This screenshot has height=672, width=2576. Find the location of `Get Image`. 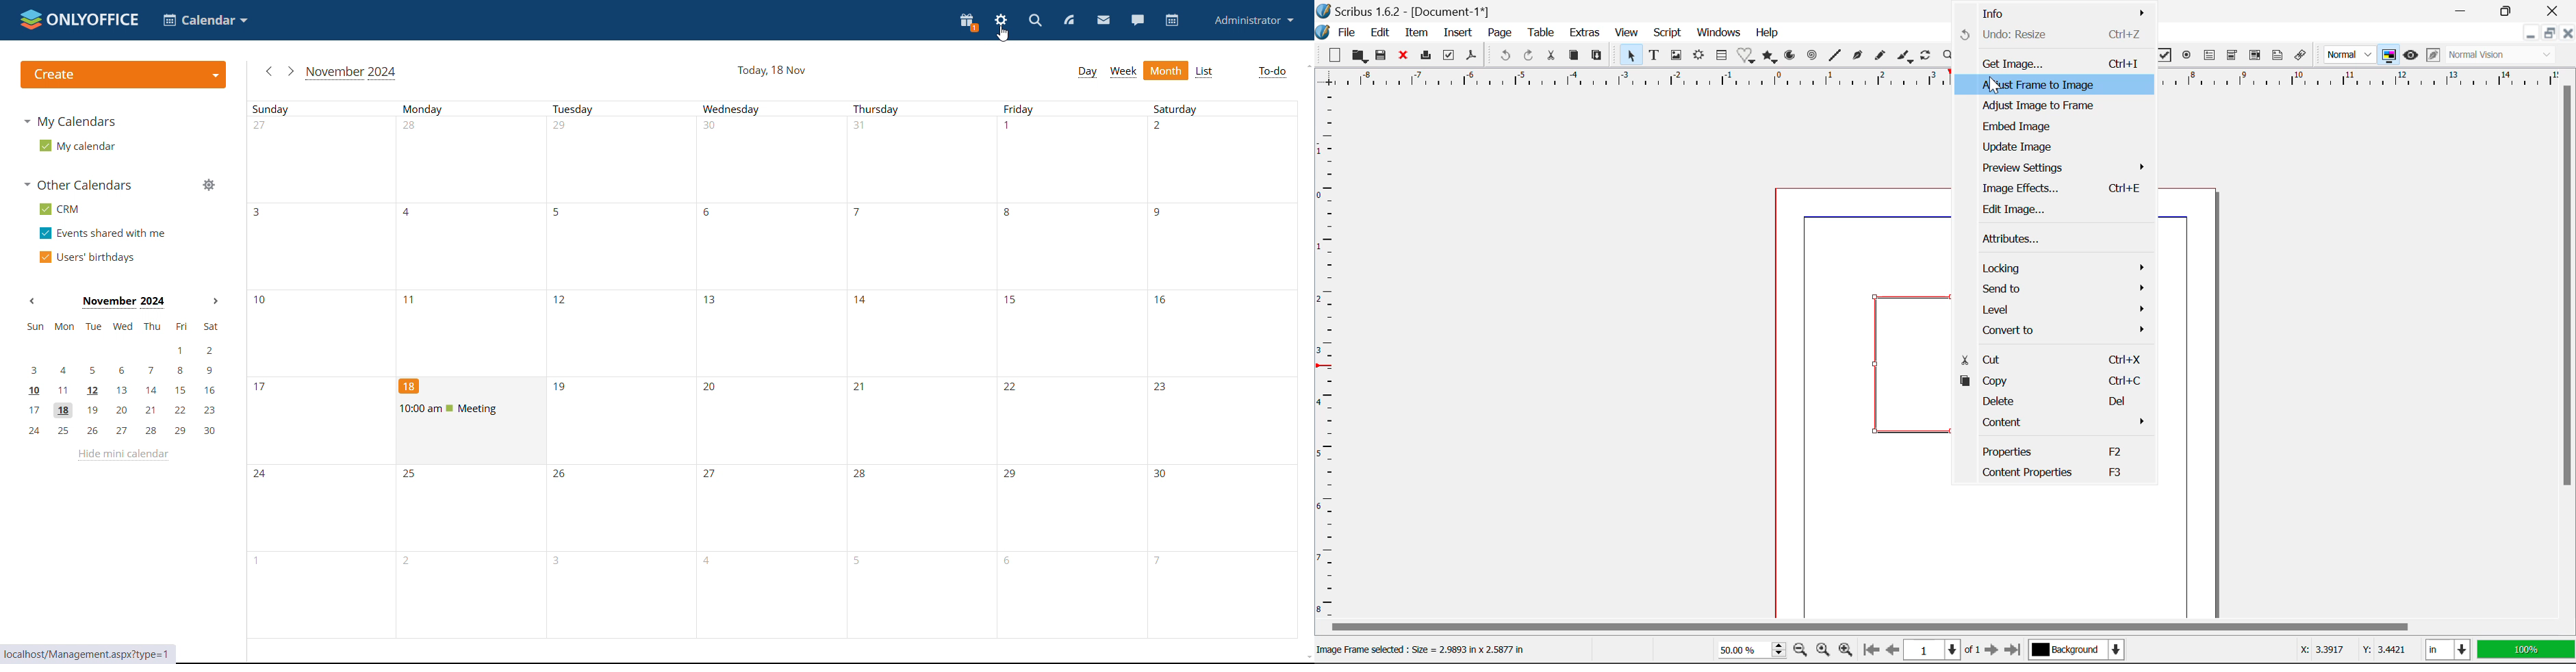

Get Image is located at coordinates (2053, 62).